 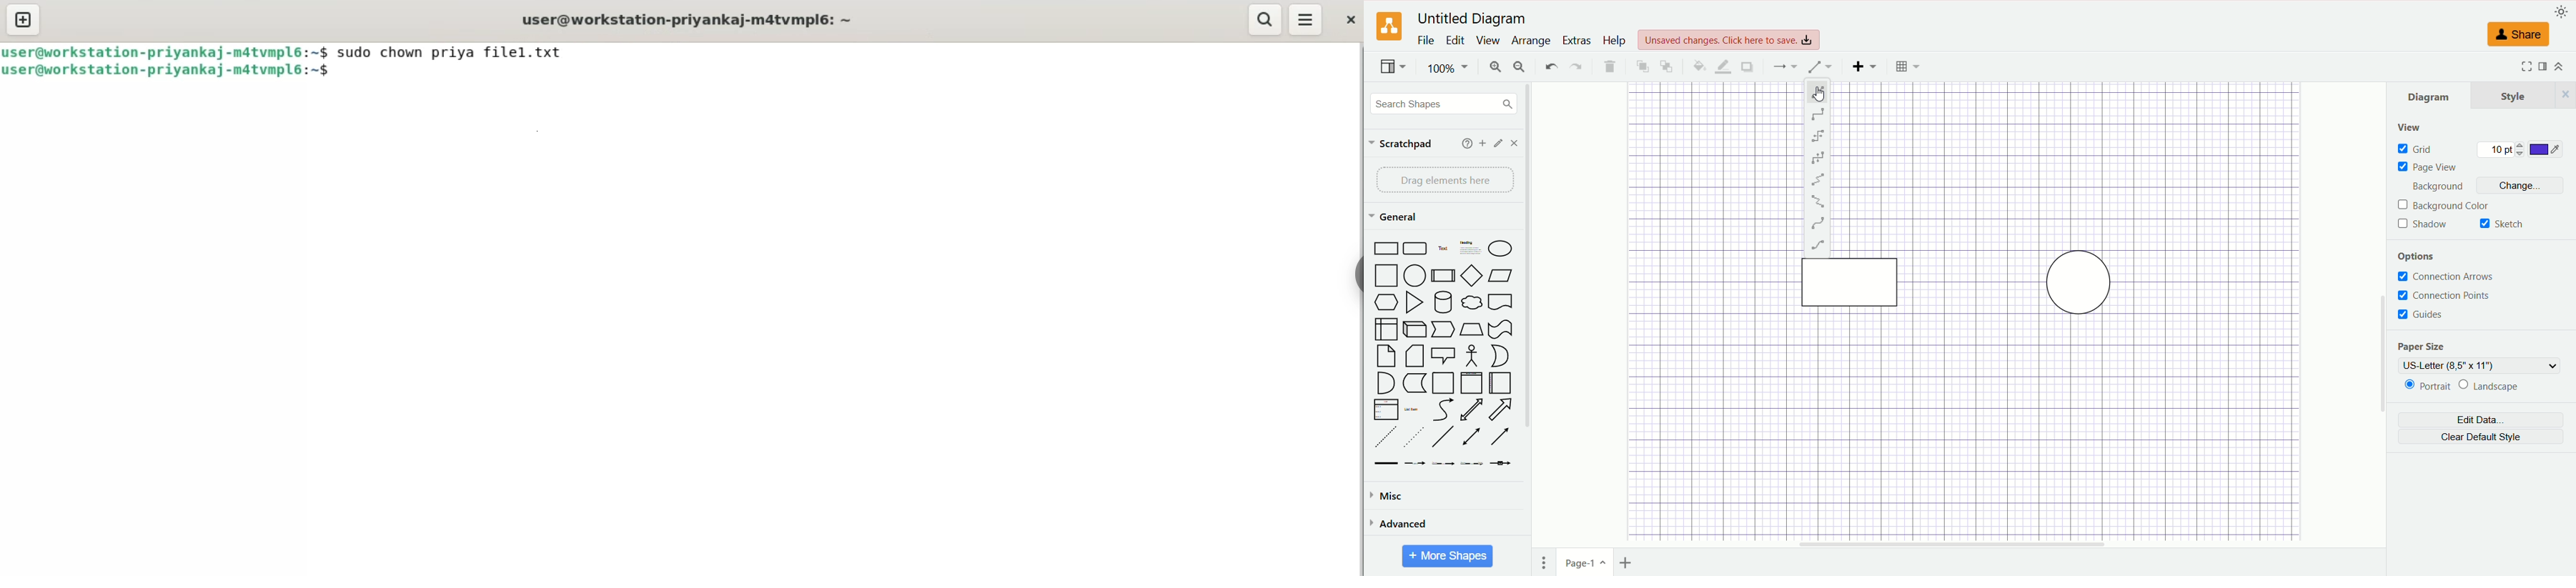 I want to click on Hexagon, so click(x=1387, y=303).